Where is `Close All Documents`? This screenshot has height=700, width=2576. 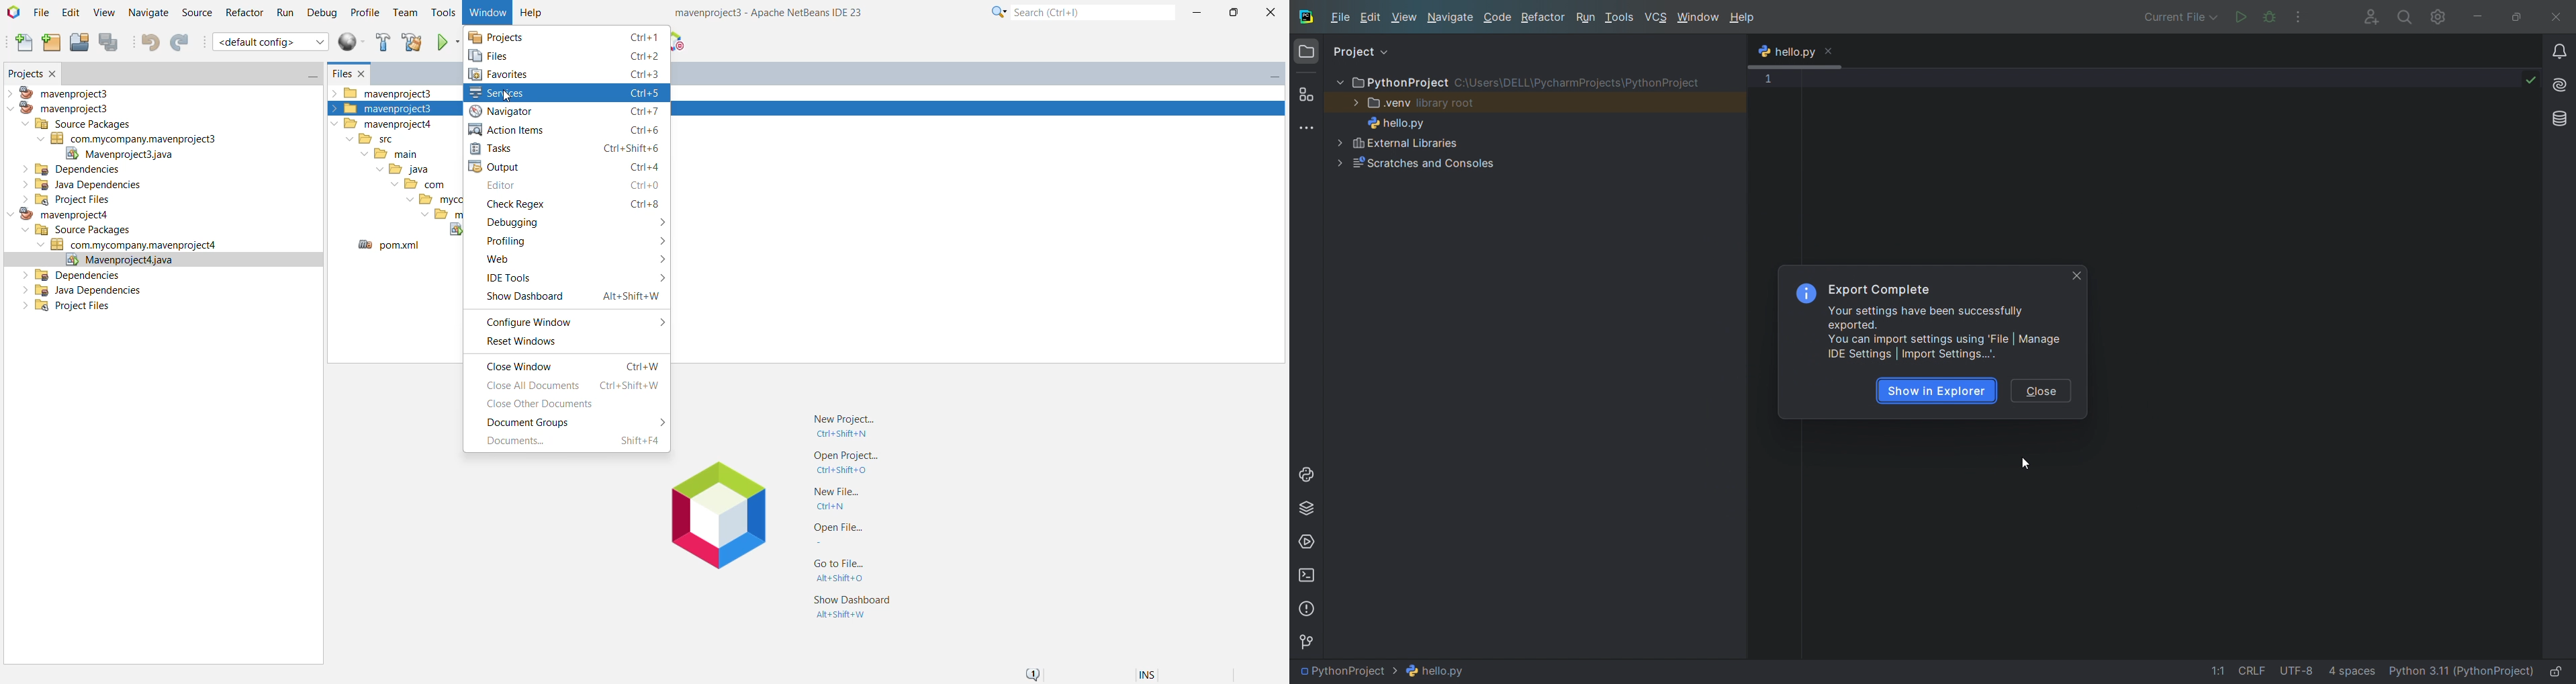 Close All Documents is located at coordinates (571, 386).